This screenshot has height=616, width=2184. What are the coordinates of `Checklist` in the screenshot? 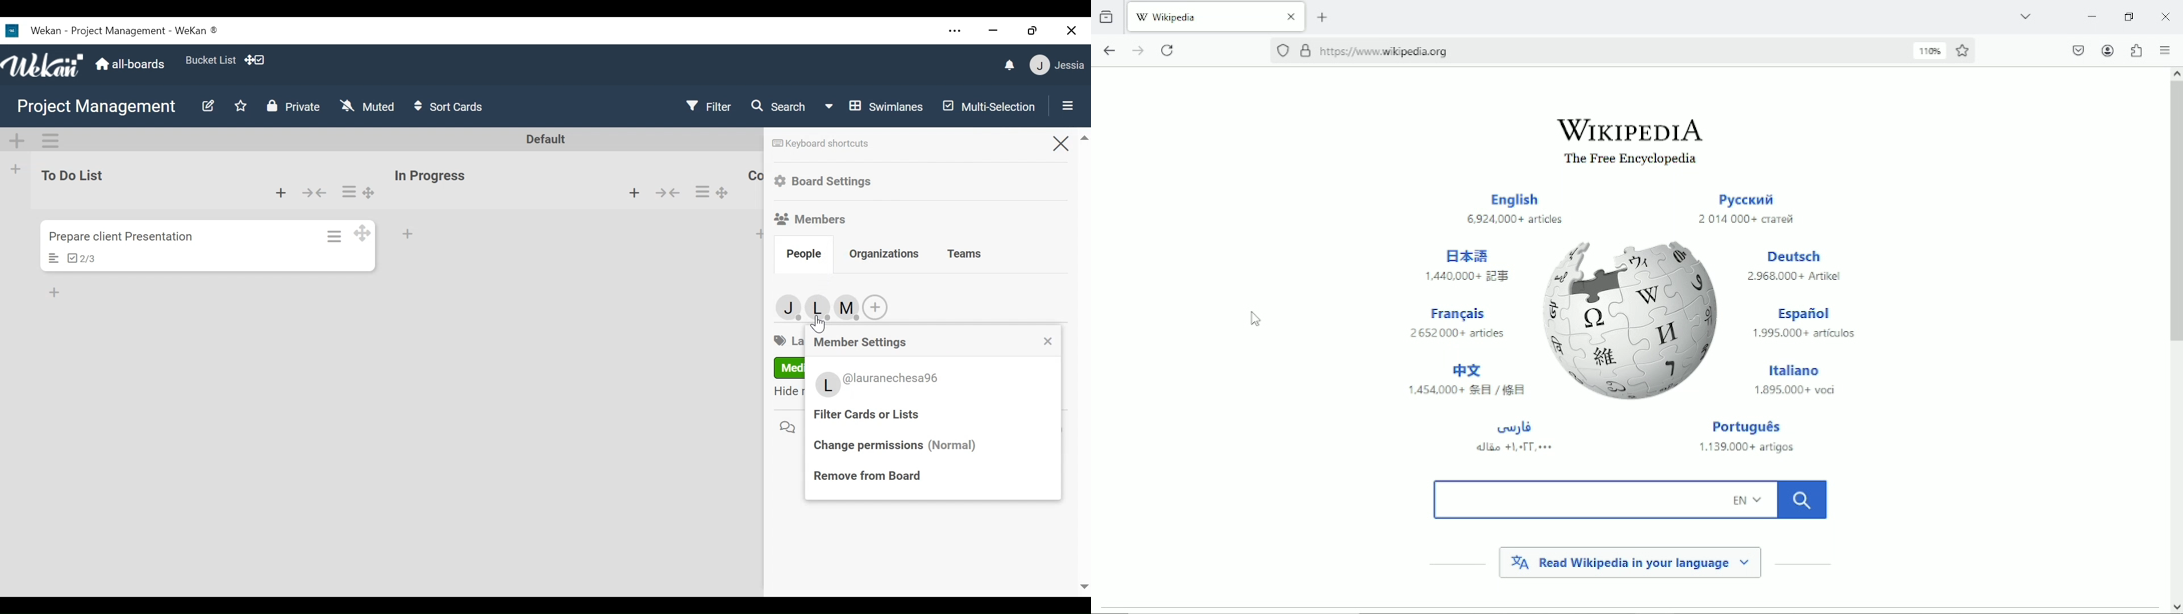 It's located at (81, 258).